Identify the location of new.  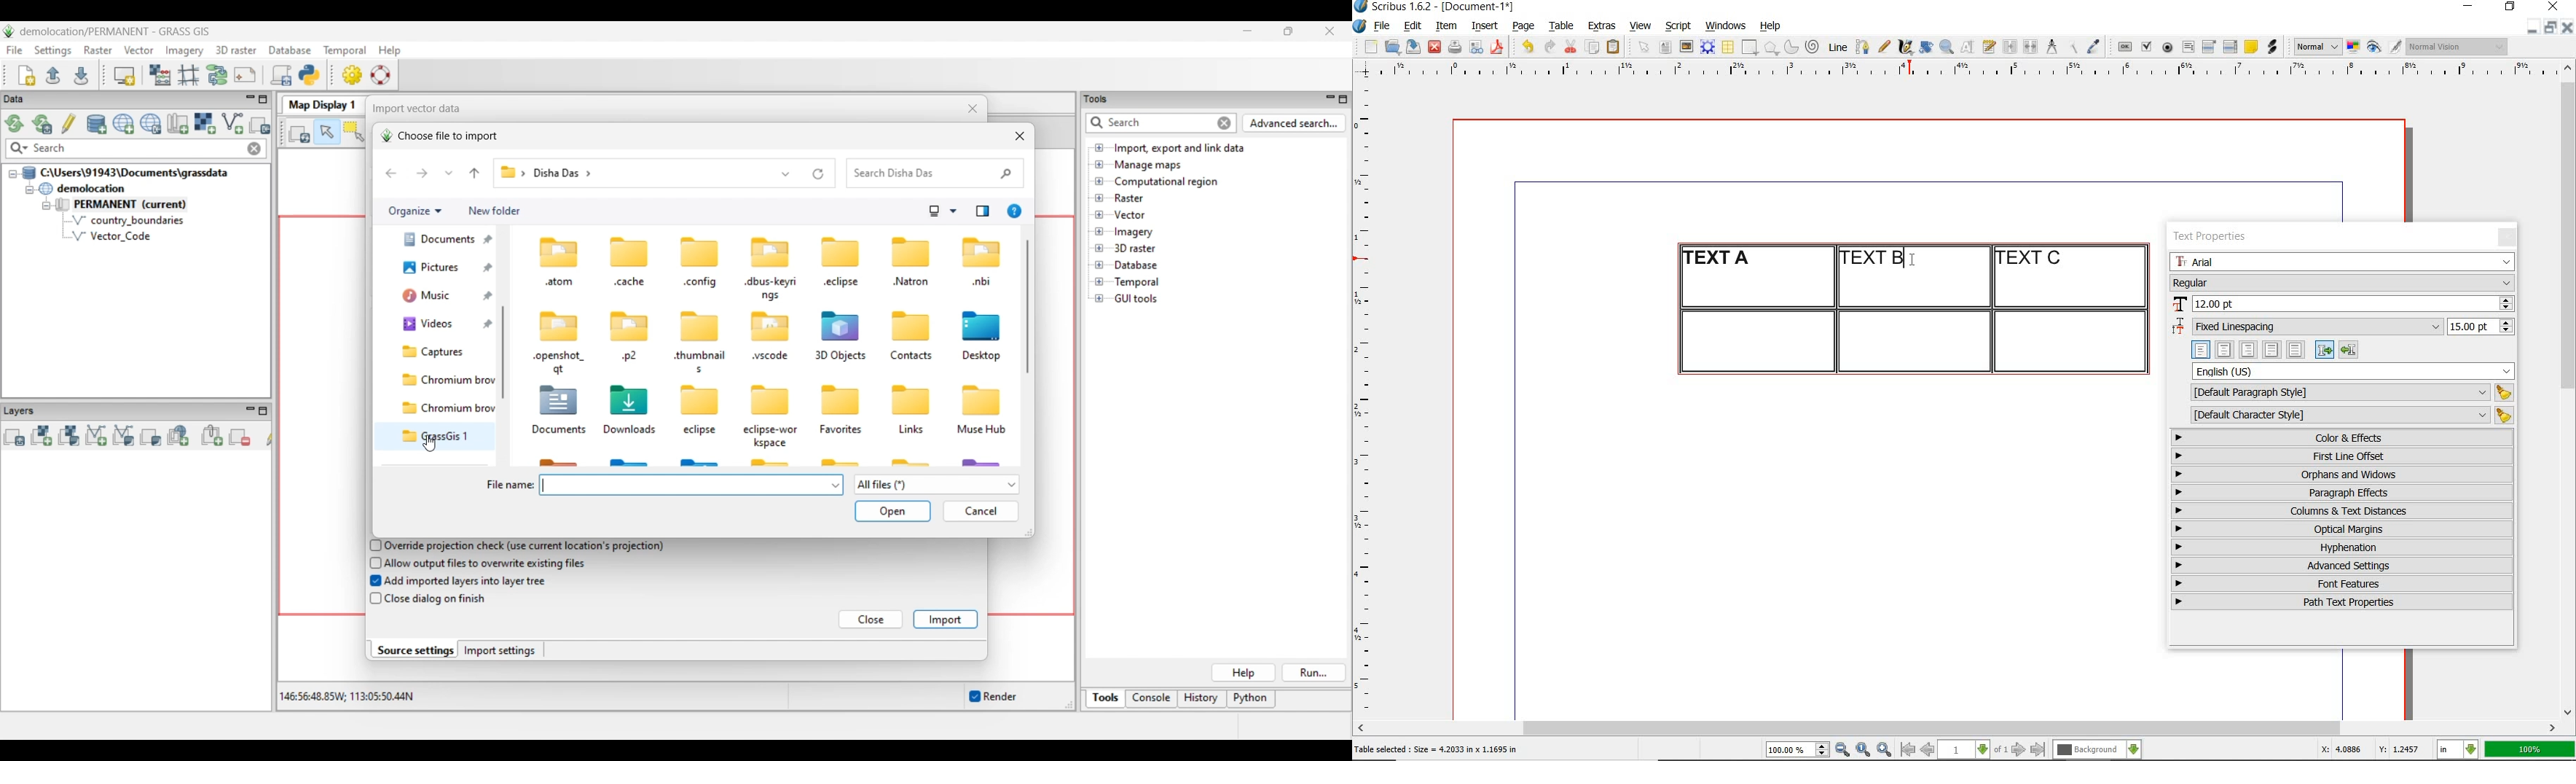
(1369, 47).